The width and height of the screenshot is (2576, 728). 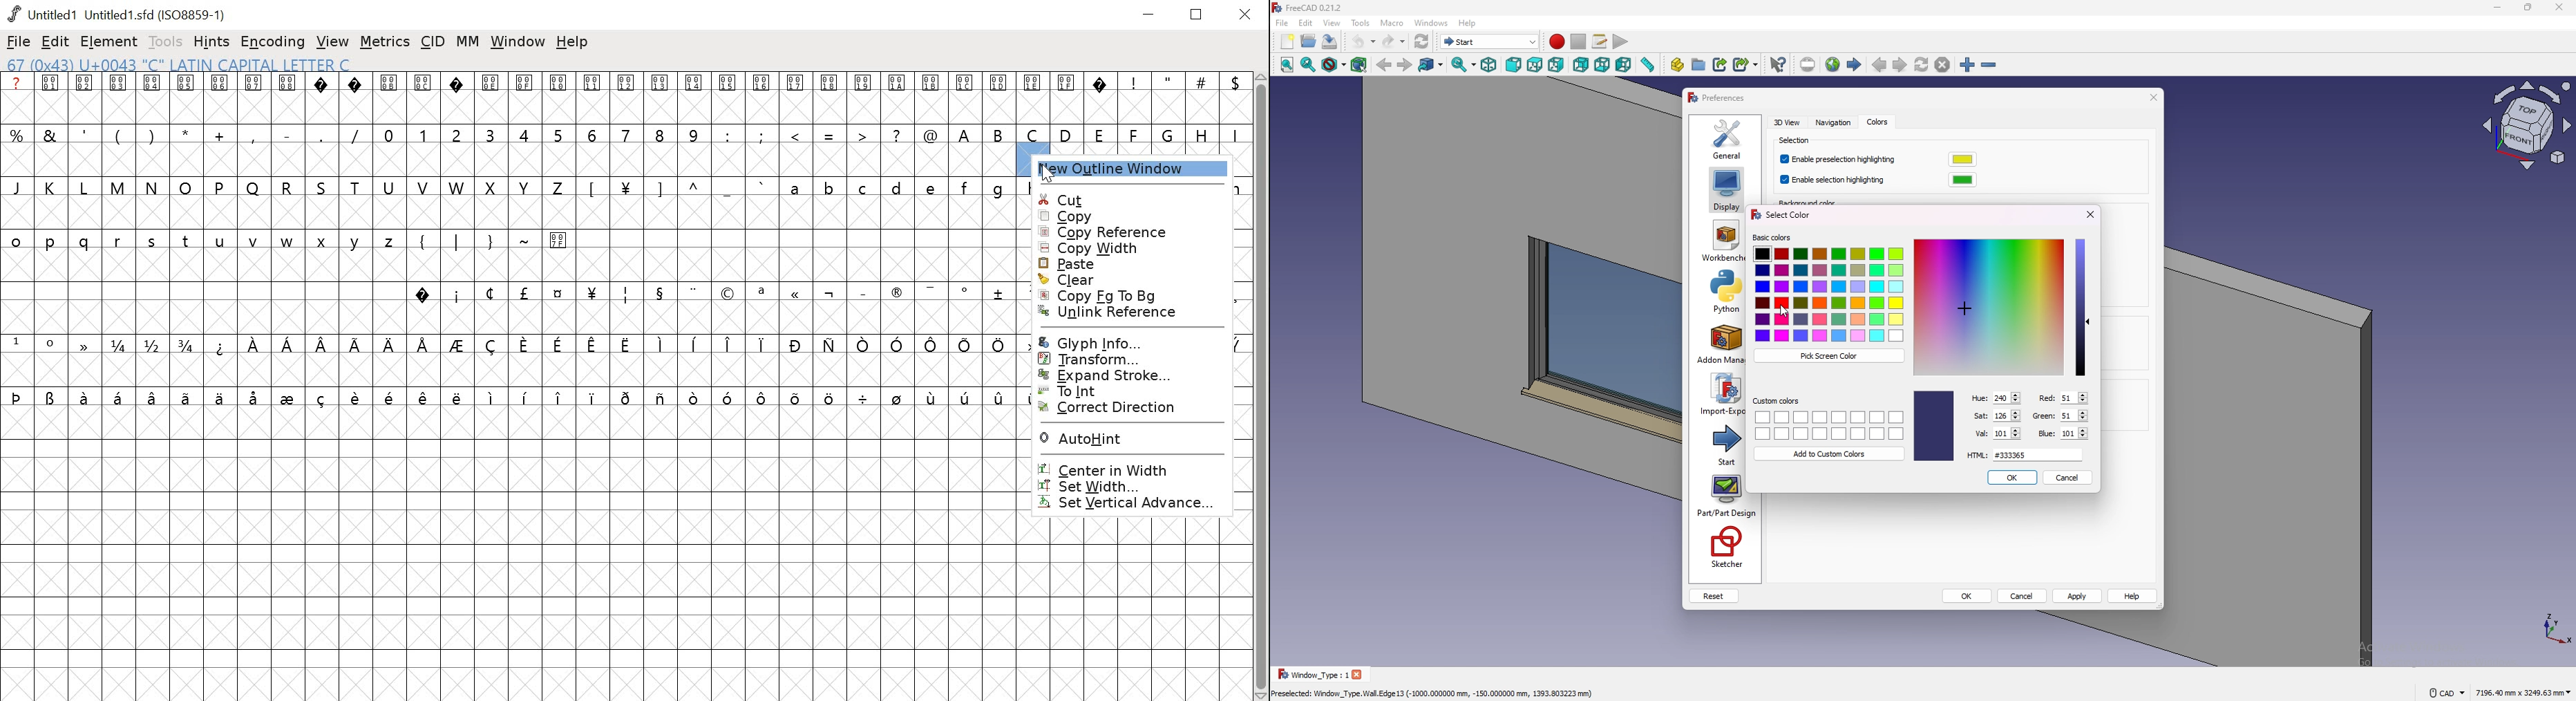 What do you see at coordinates (1718, 98) in the screenshot?
I see `preferences` at bounding box center [1718, 98].